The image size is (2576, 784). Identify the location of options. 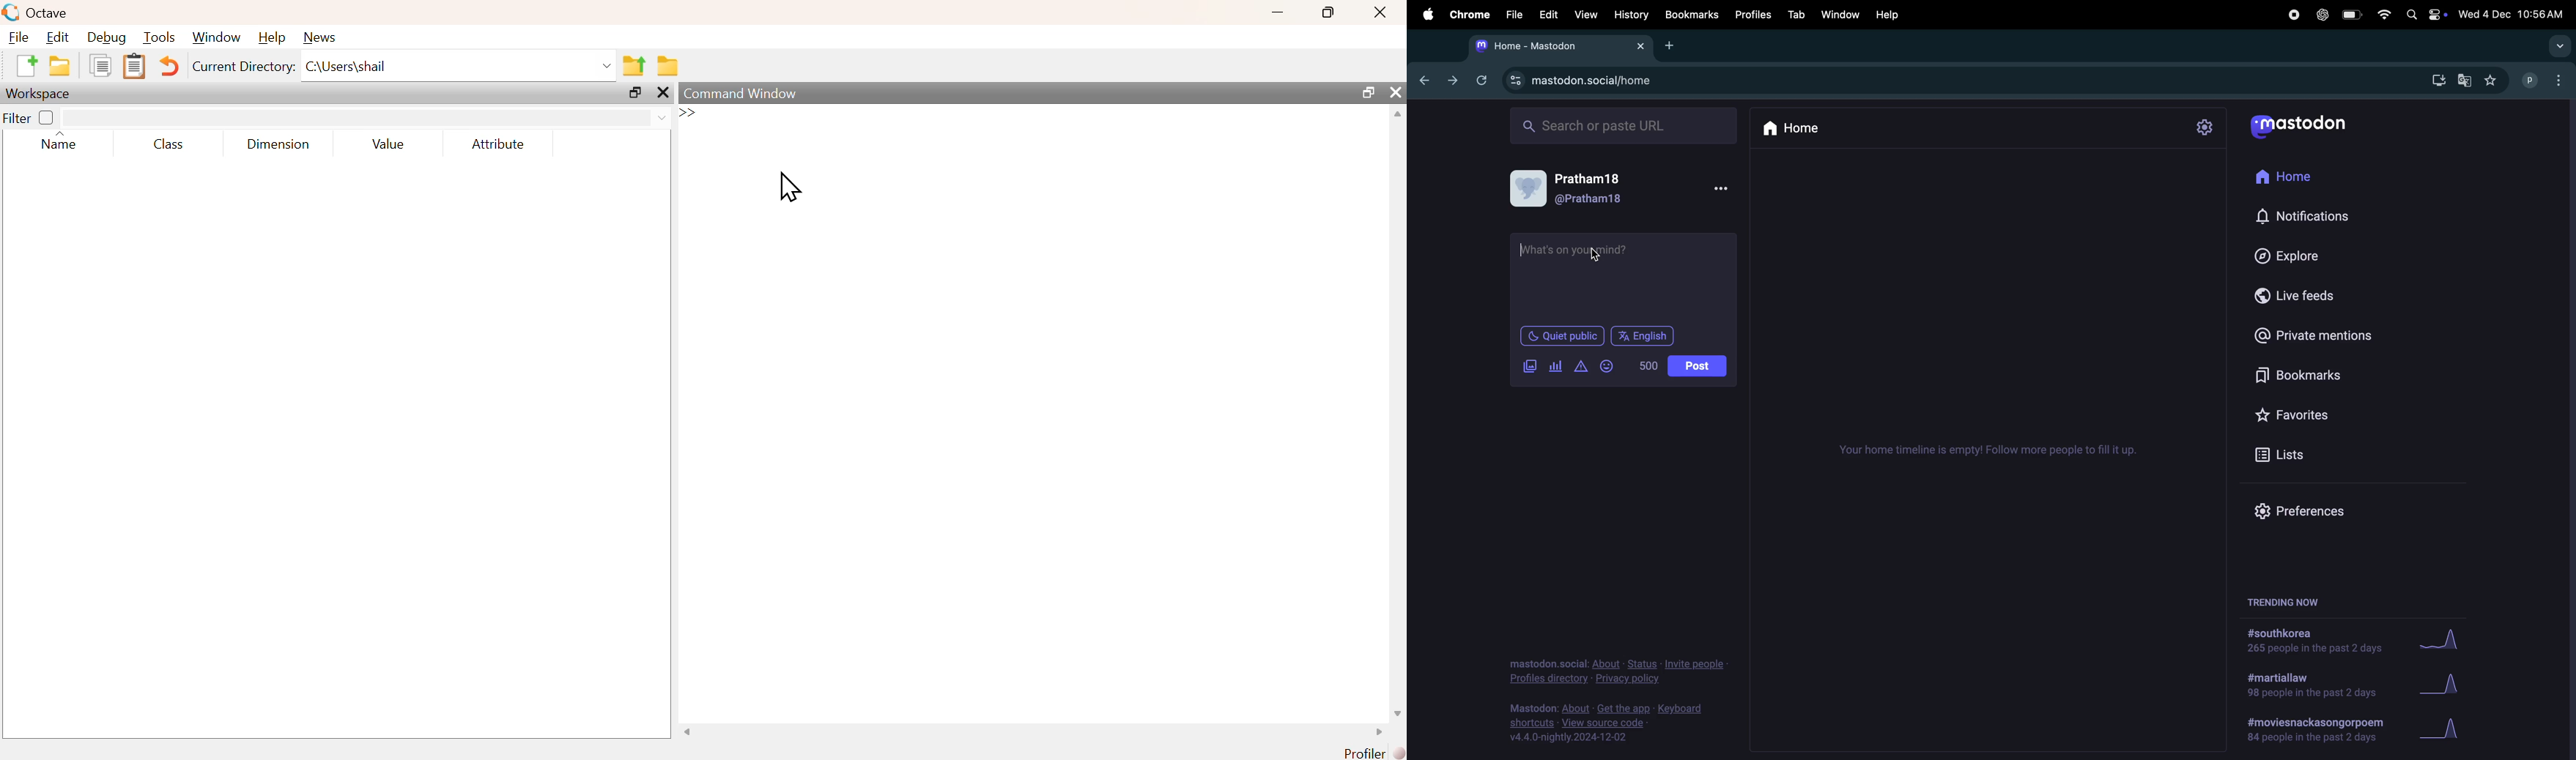
(1722, 187).